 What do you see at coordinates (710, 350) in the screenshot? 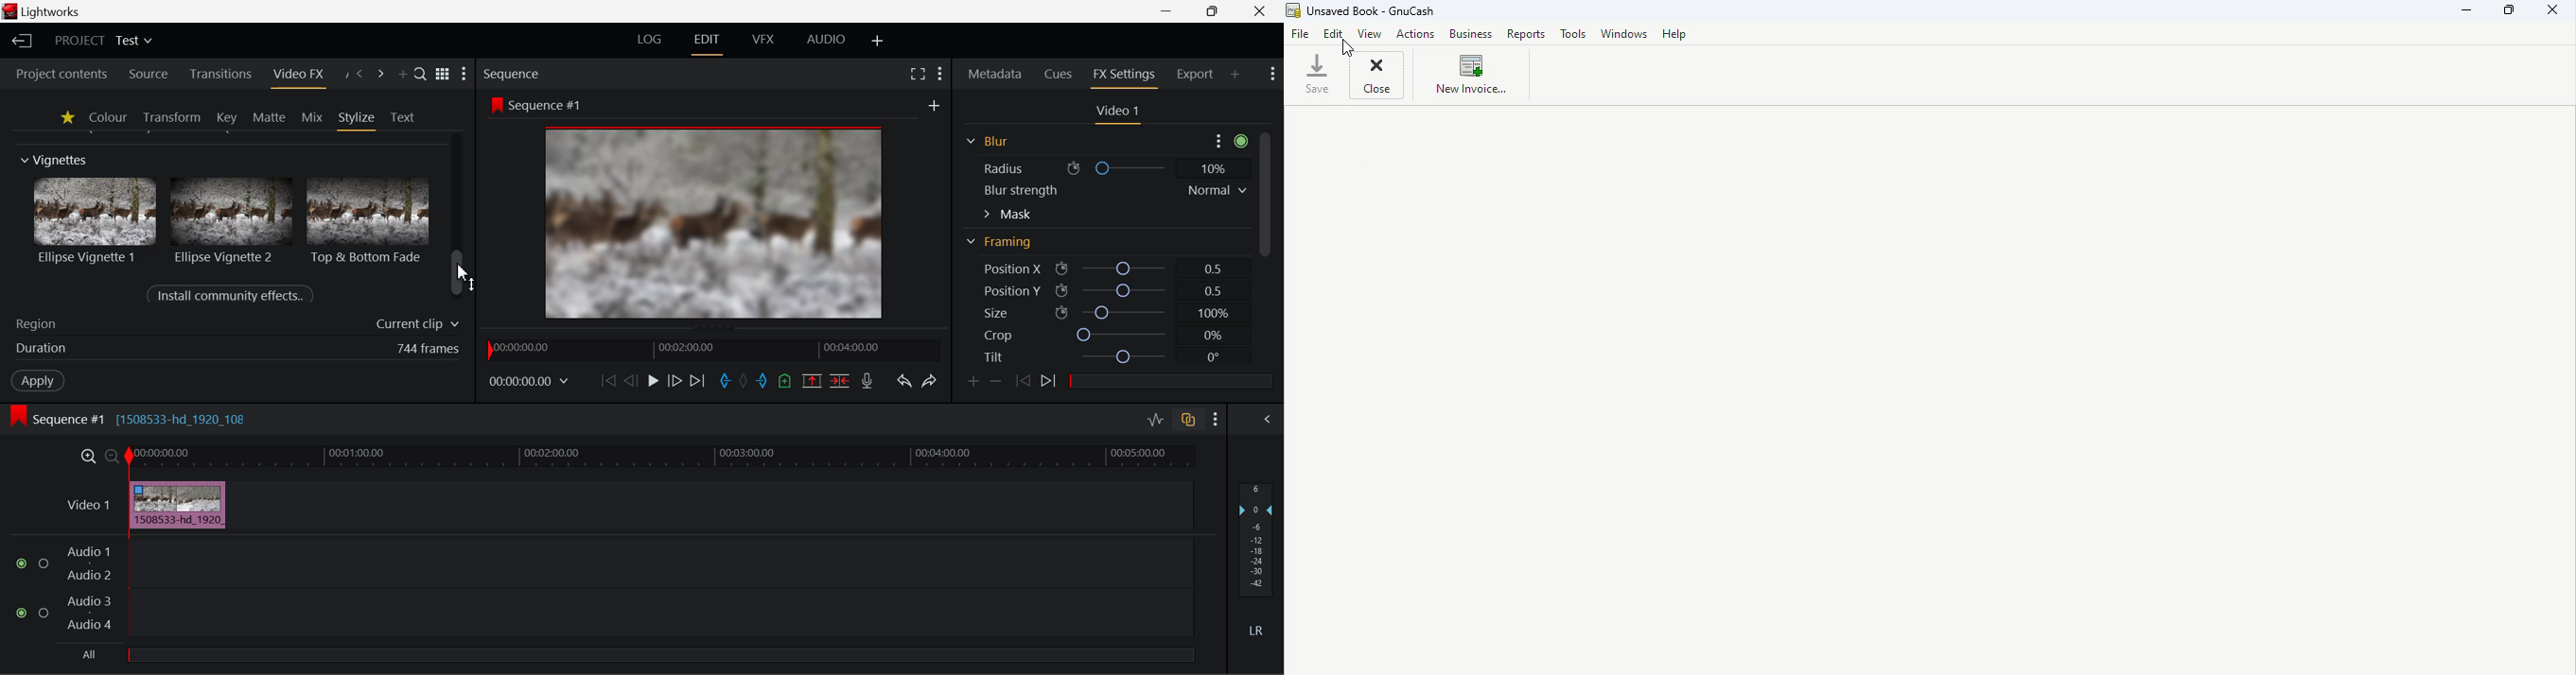
I see `Project Timeline Navigator` at bounding box center [710, 350].